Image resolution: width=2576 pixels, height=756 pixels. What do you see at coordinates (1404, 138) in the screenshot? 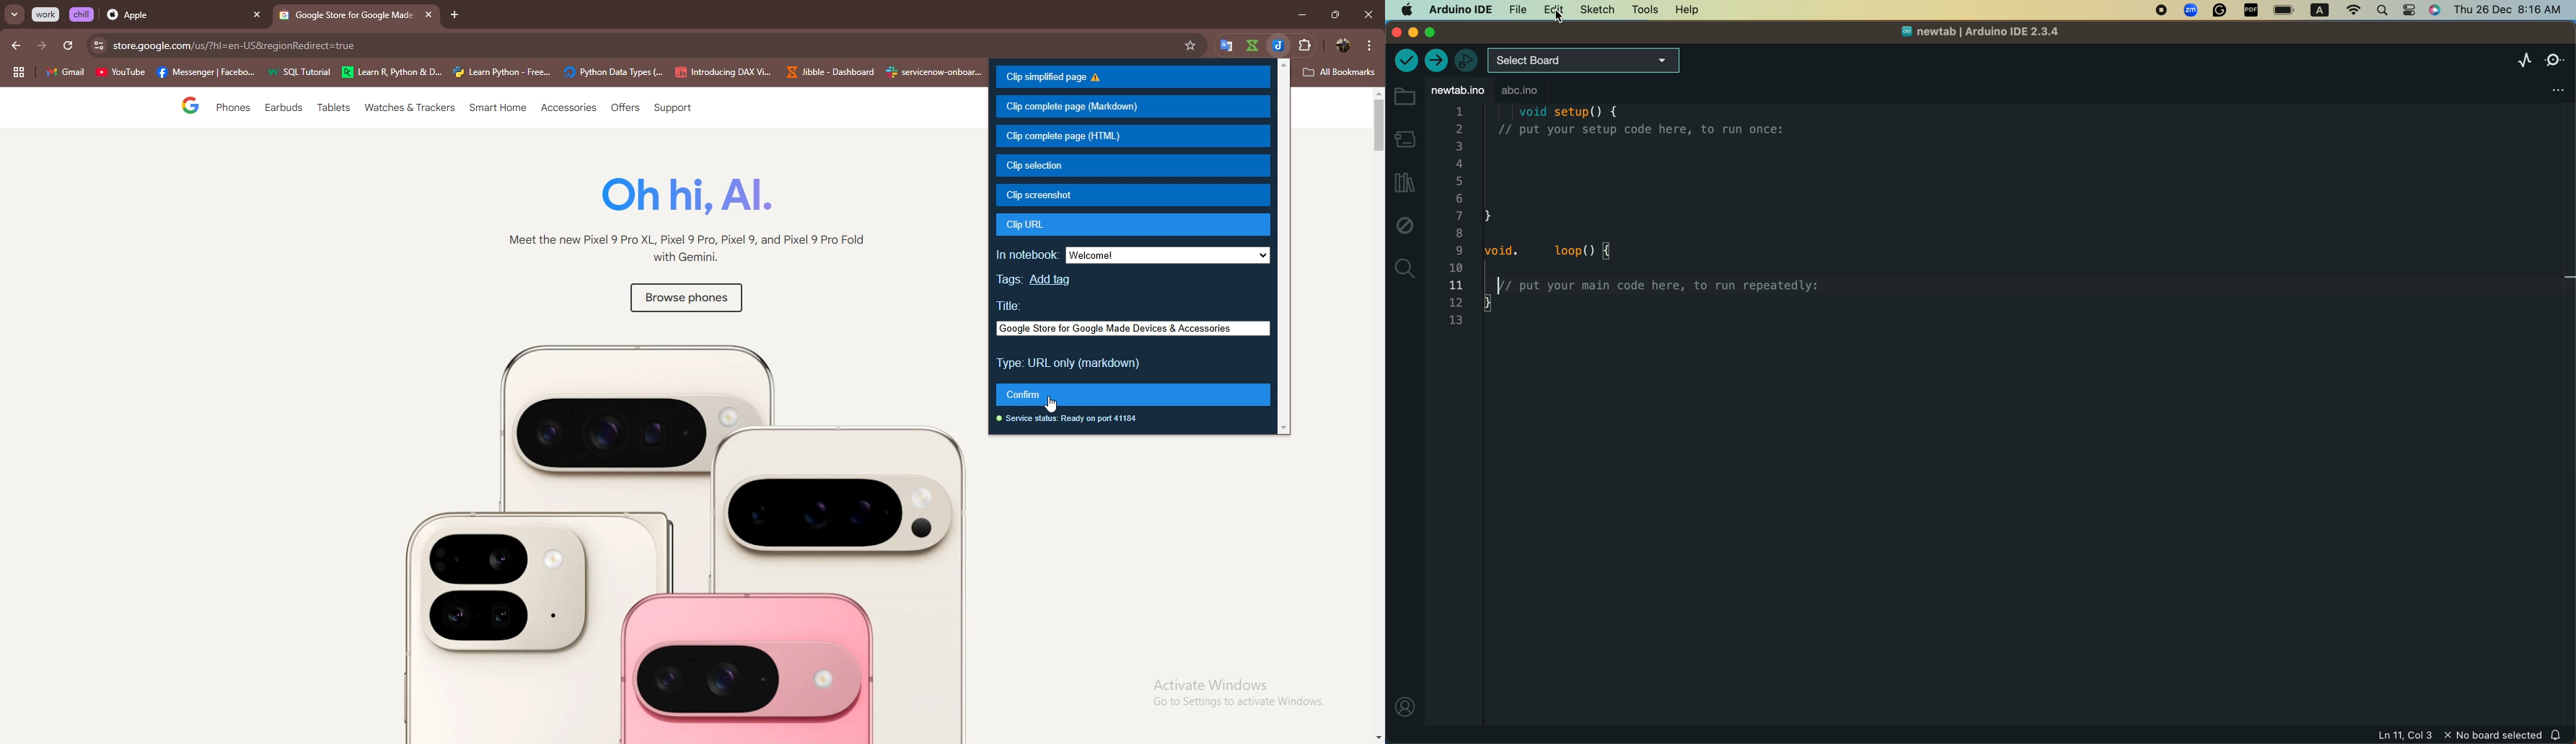
I see `board manager` at bounding box center [1404, 138].